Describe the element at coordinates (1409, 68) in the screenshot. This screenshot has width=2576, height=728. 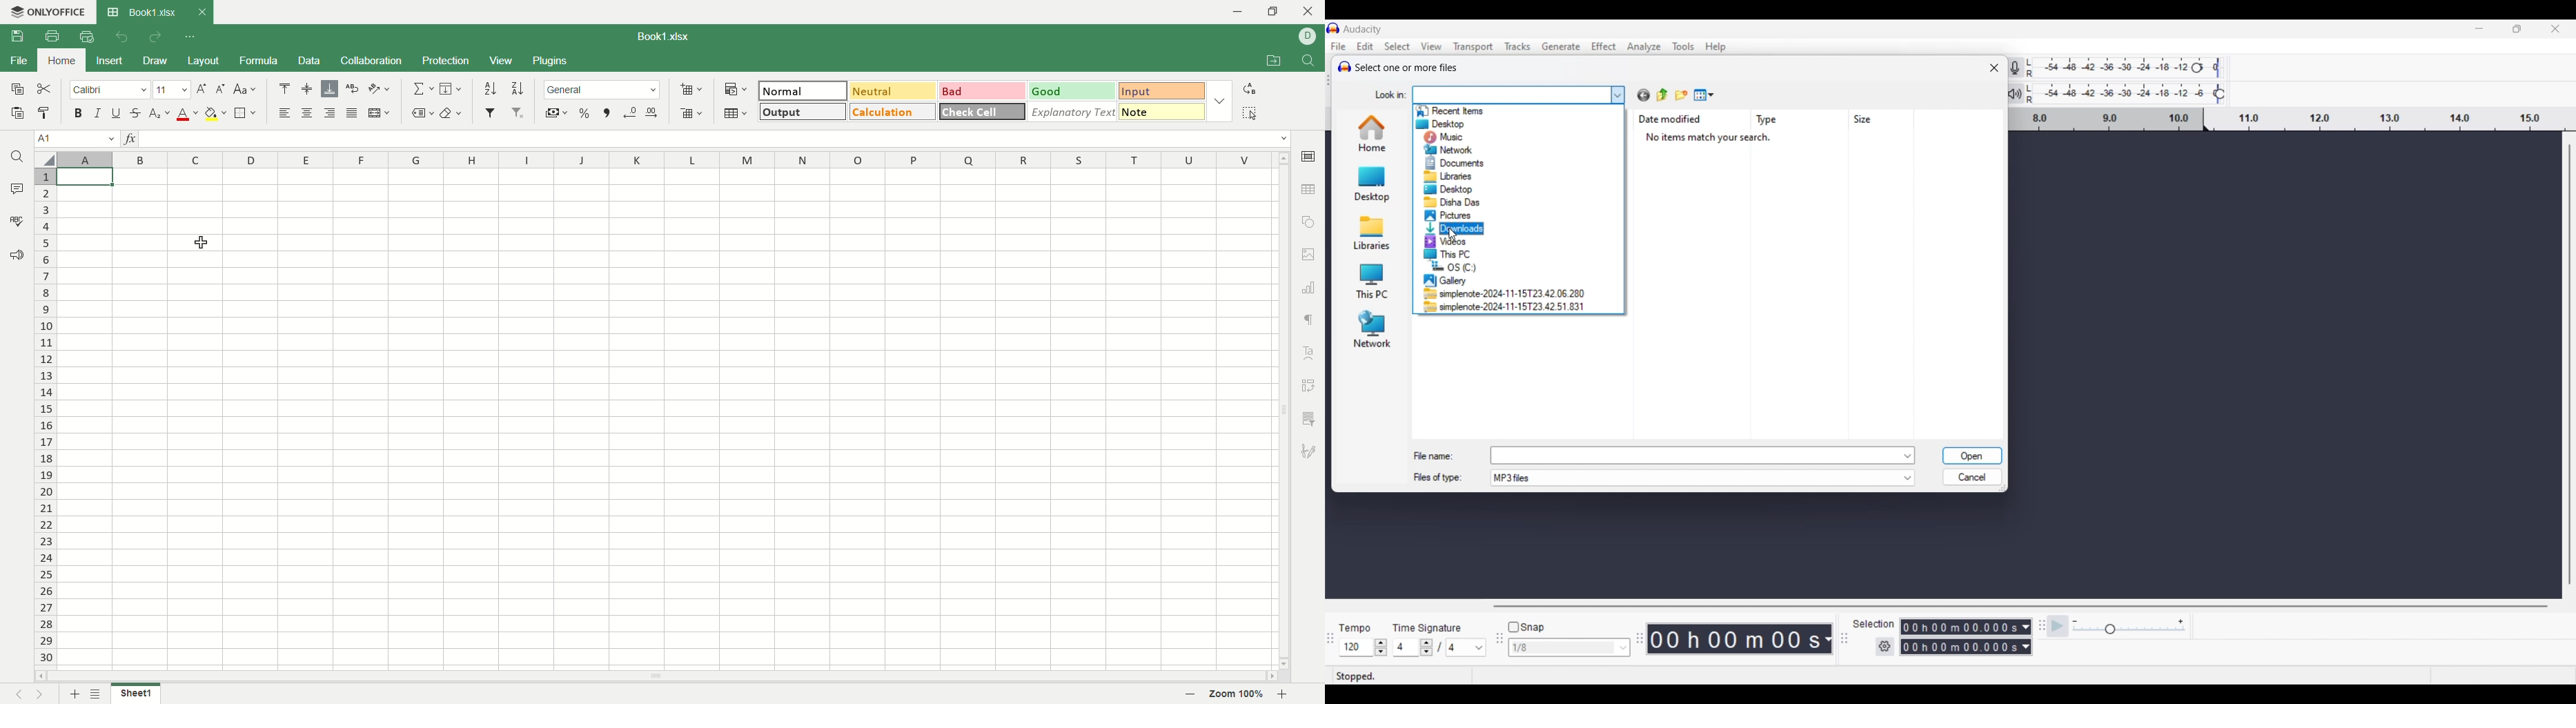
I see `Select one or more files` at that location.